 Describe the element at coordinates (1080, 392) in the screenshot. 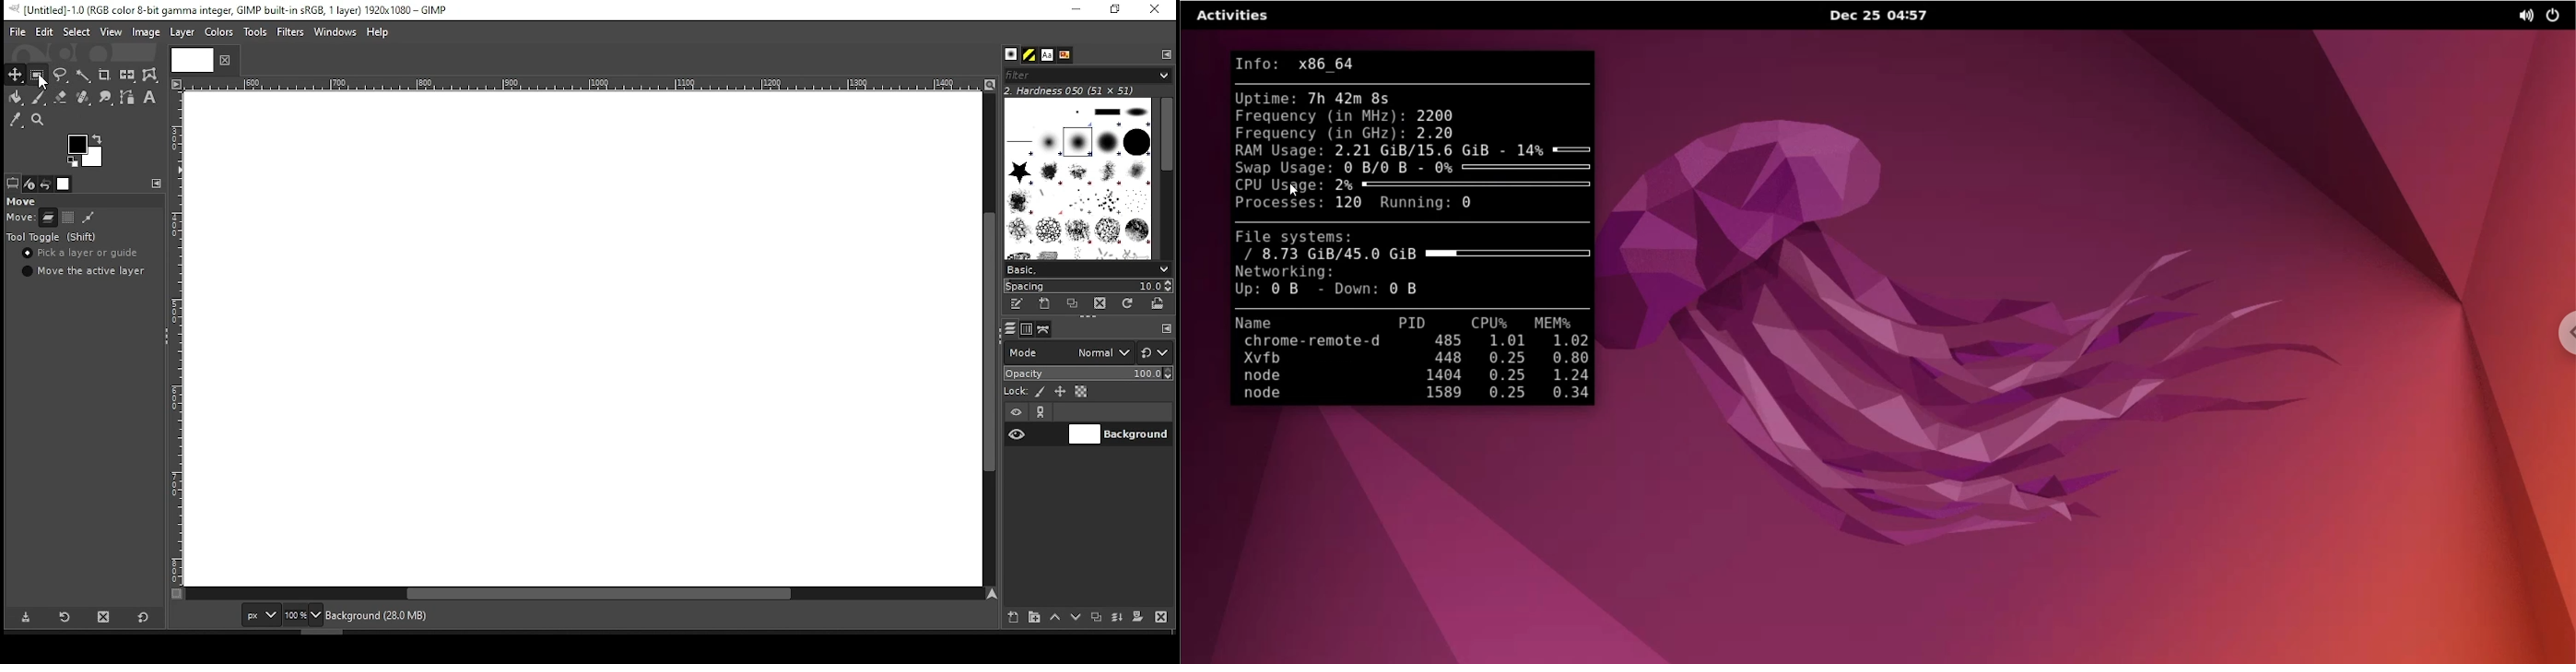

I see `lock alpha channel` at that location.